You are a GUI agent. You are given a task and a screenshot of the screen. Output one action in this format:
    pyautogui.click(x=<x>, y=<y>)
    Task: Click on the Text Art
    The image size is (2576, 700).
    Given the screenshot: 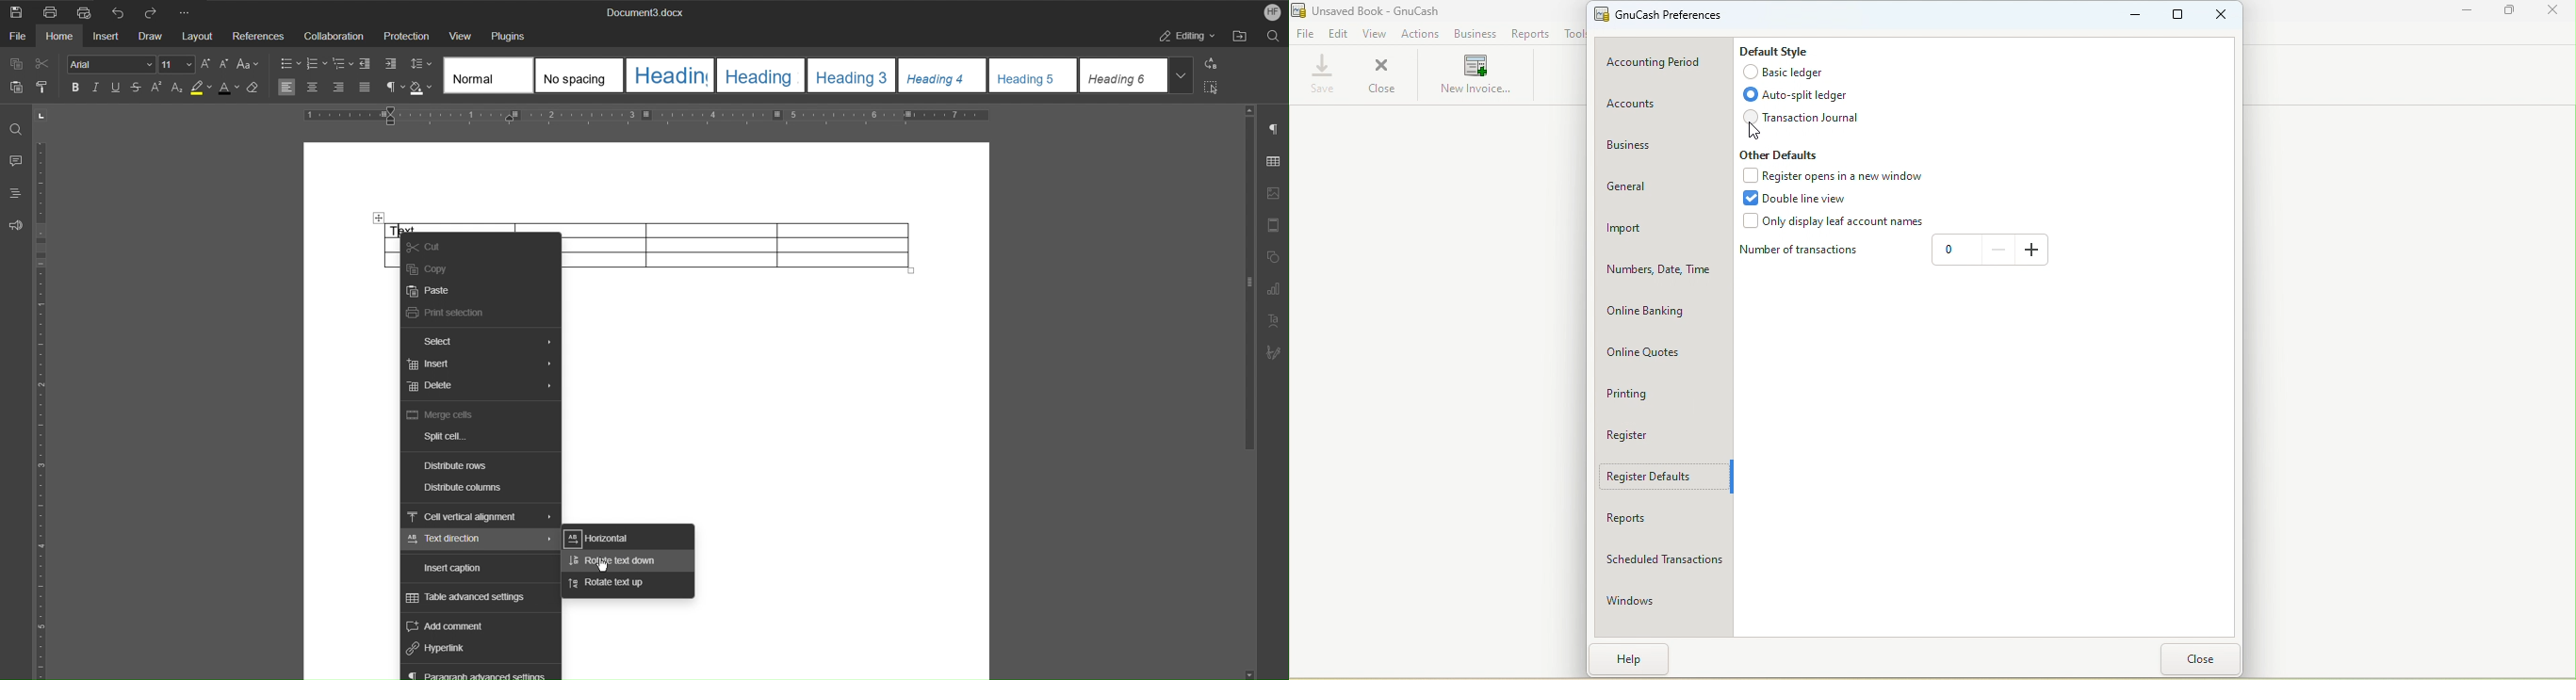 What is the action you would take?
    pyautogui.click(x=1275, y=320)
    